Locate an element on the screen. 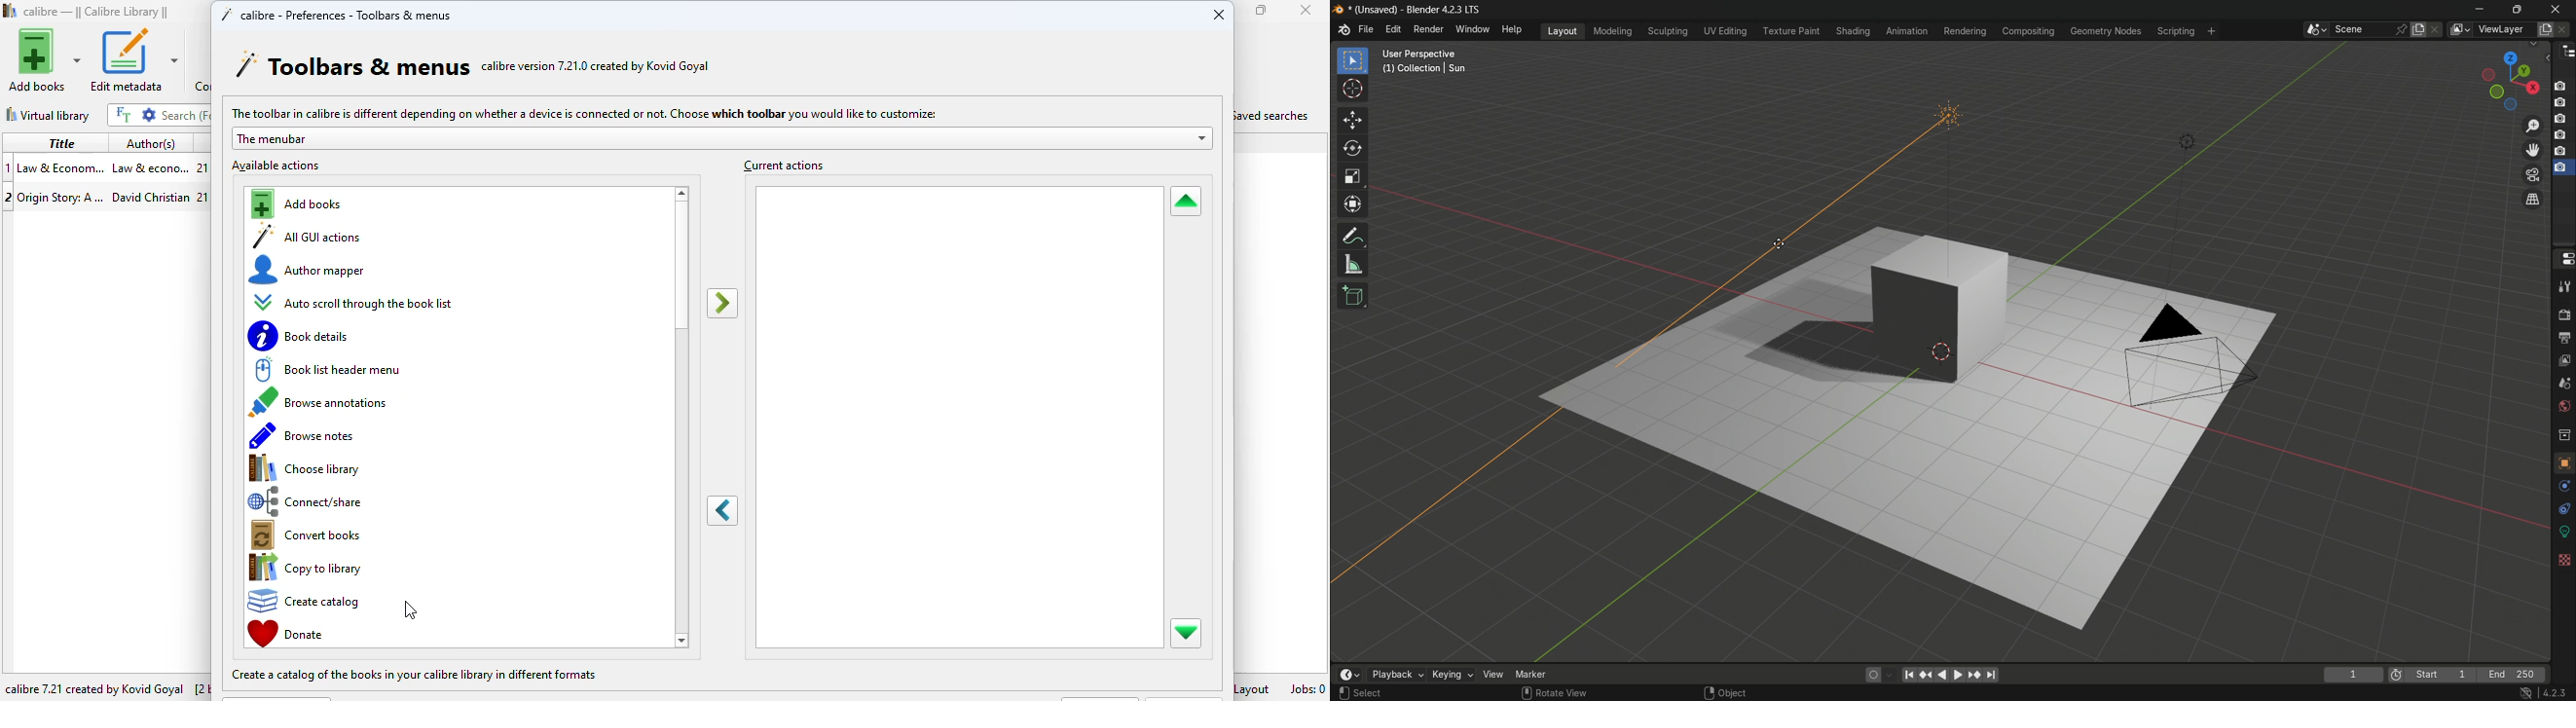 The height and width of the screenshot is (728, 2576). the menubar is located at coordinates (720, 138).